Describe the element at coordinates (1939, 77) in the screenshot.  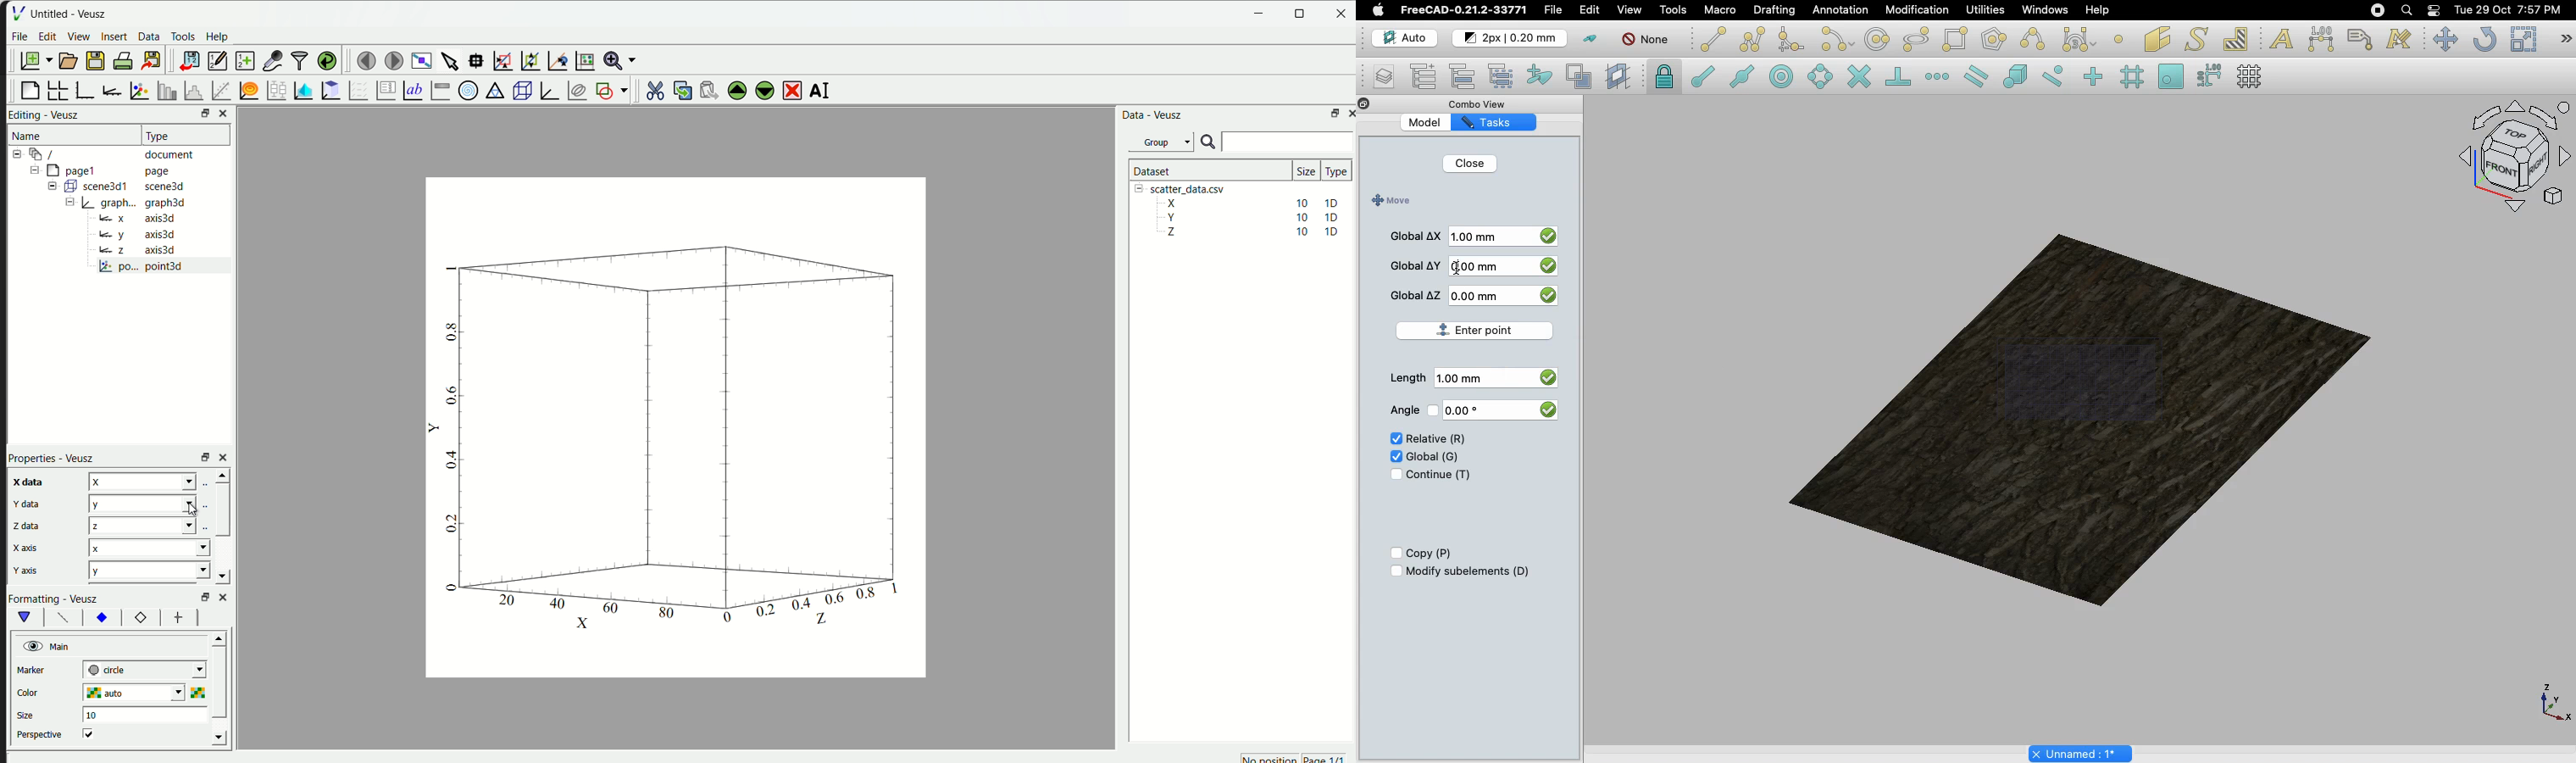
I see `Snap extension` at that location.